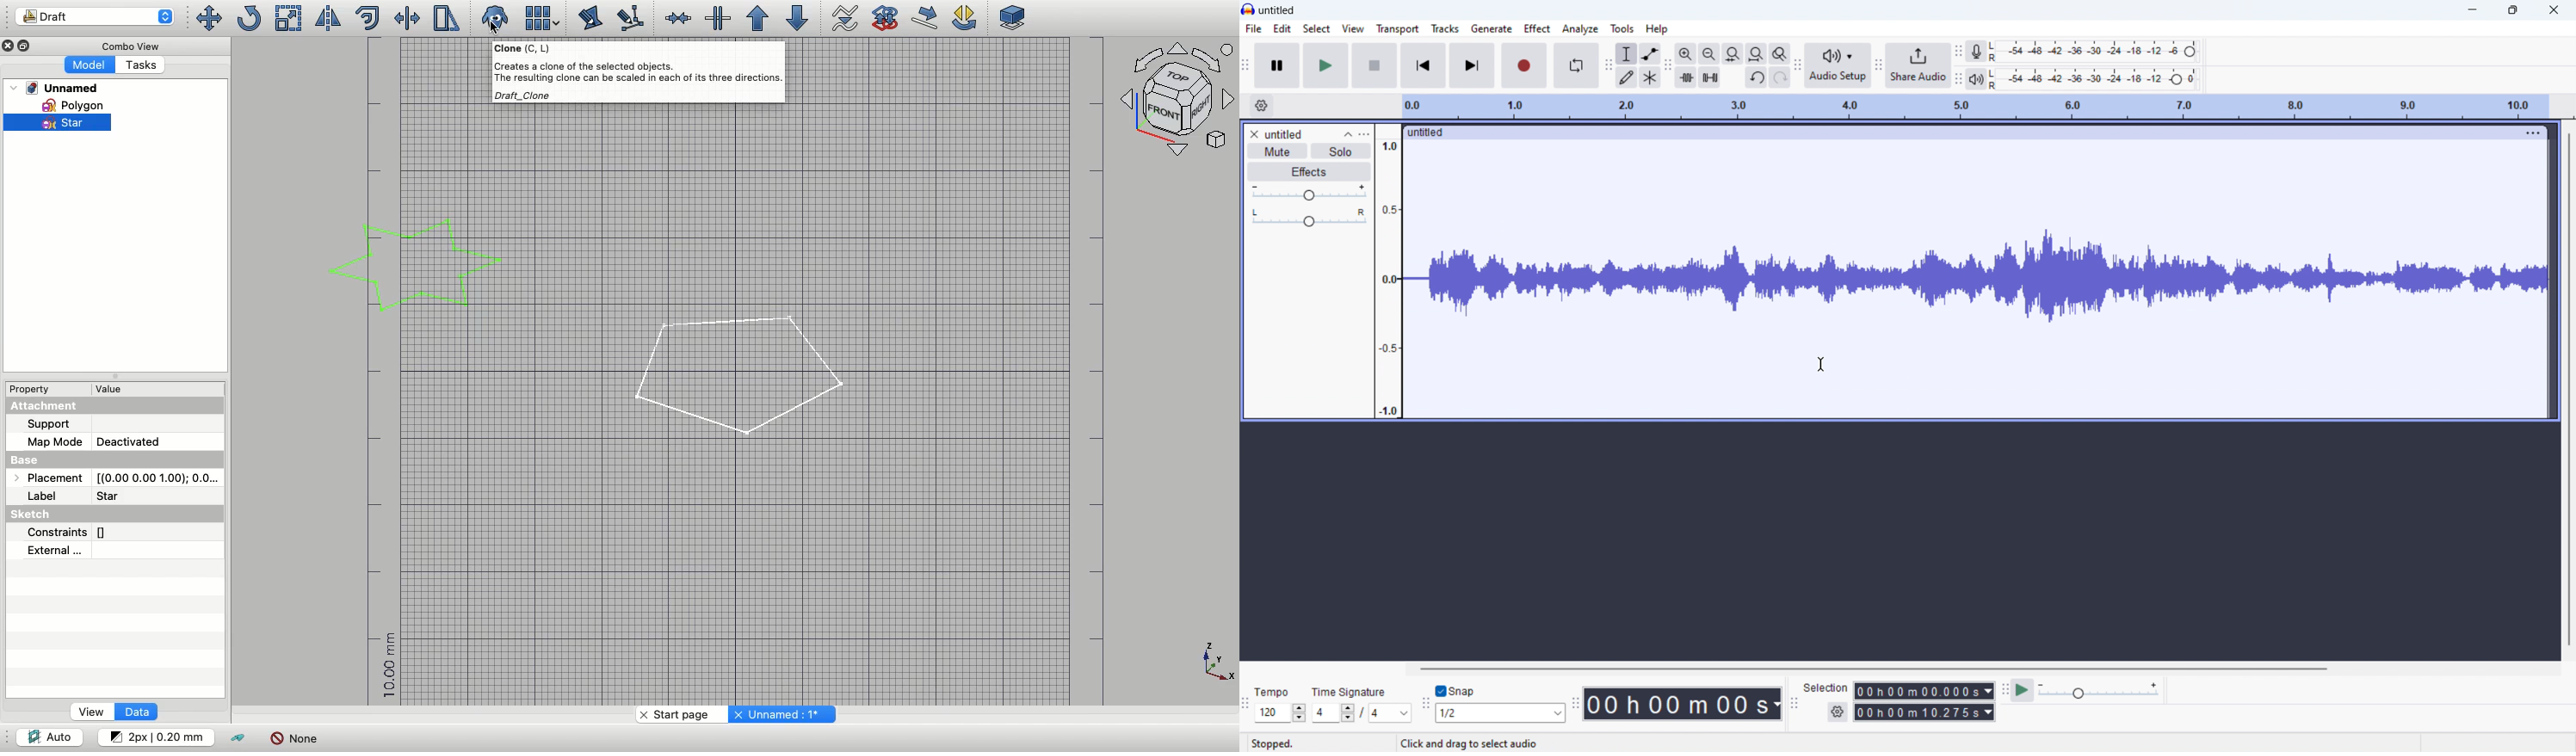 The width and height of the screenshot is (2576, 756). Describe the element at coordinates (1310, 193) in the screenshot. I see `gain` at that location.